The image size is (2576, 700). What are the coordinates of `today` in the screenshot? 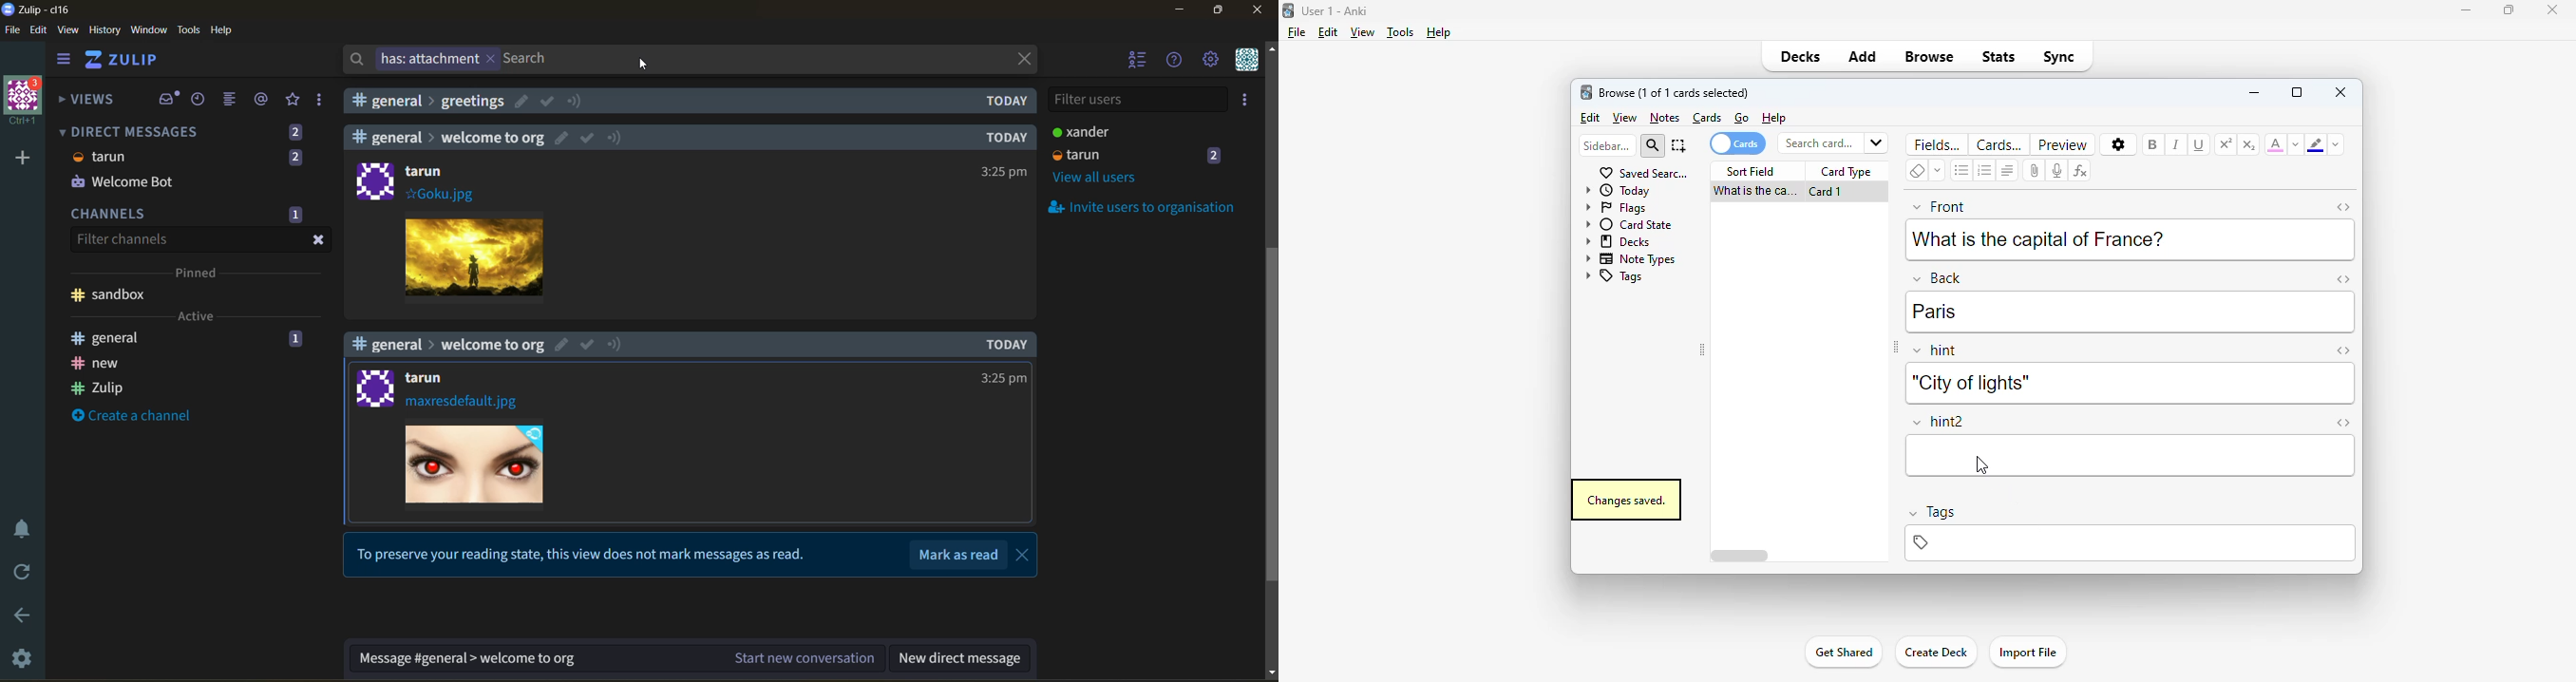 It's located at (1618, 190).